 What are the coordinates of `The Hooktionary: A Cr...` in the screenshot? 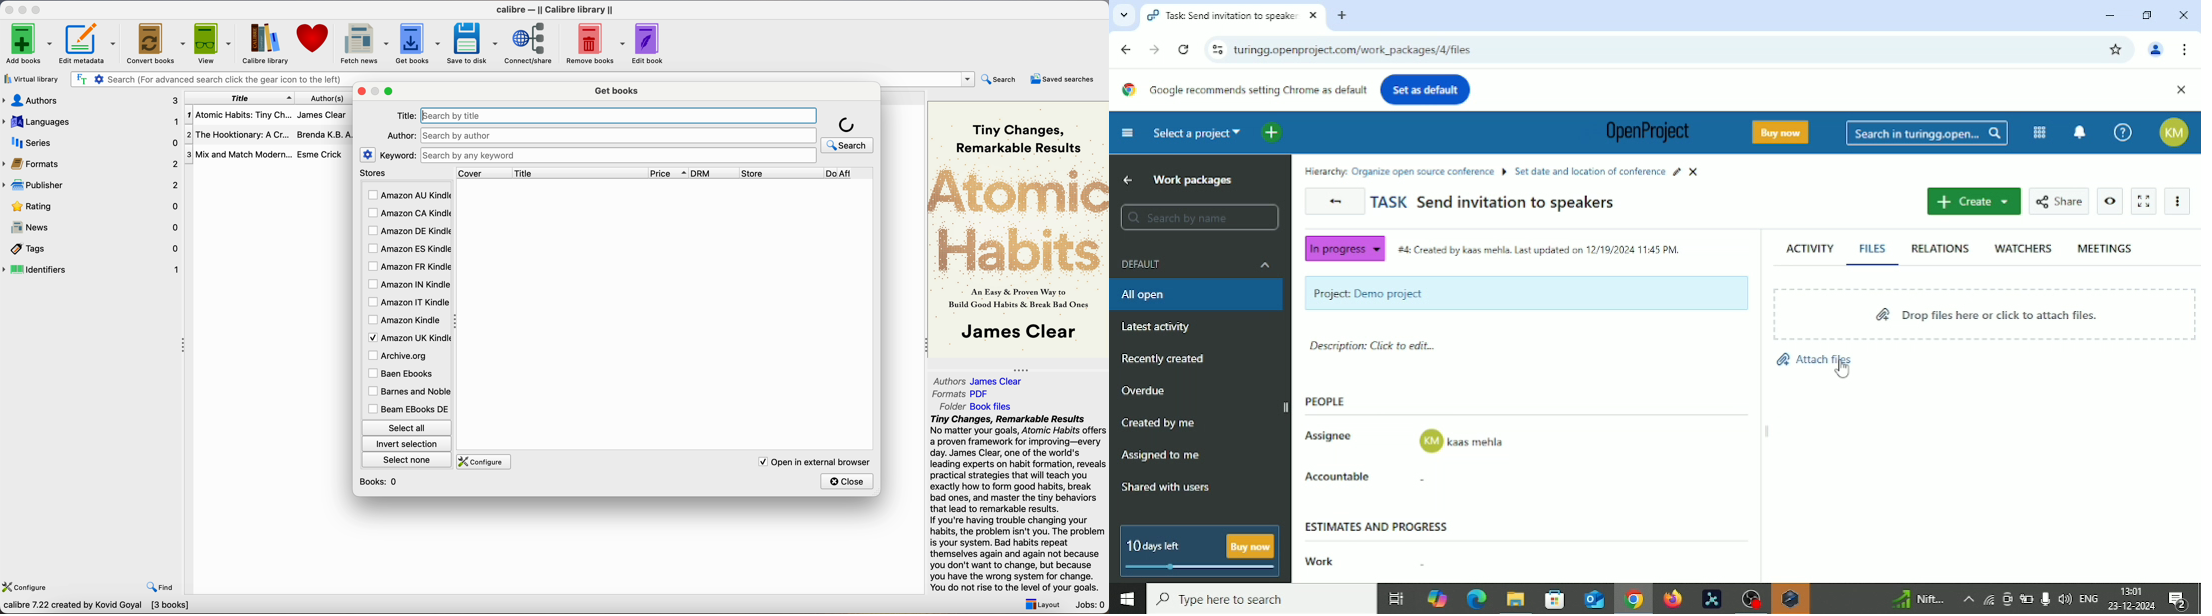 It's located at (238, 136).